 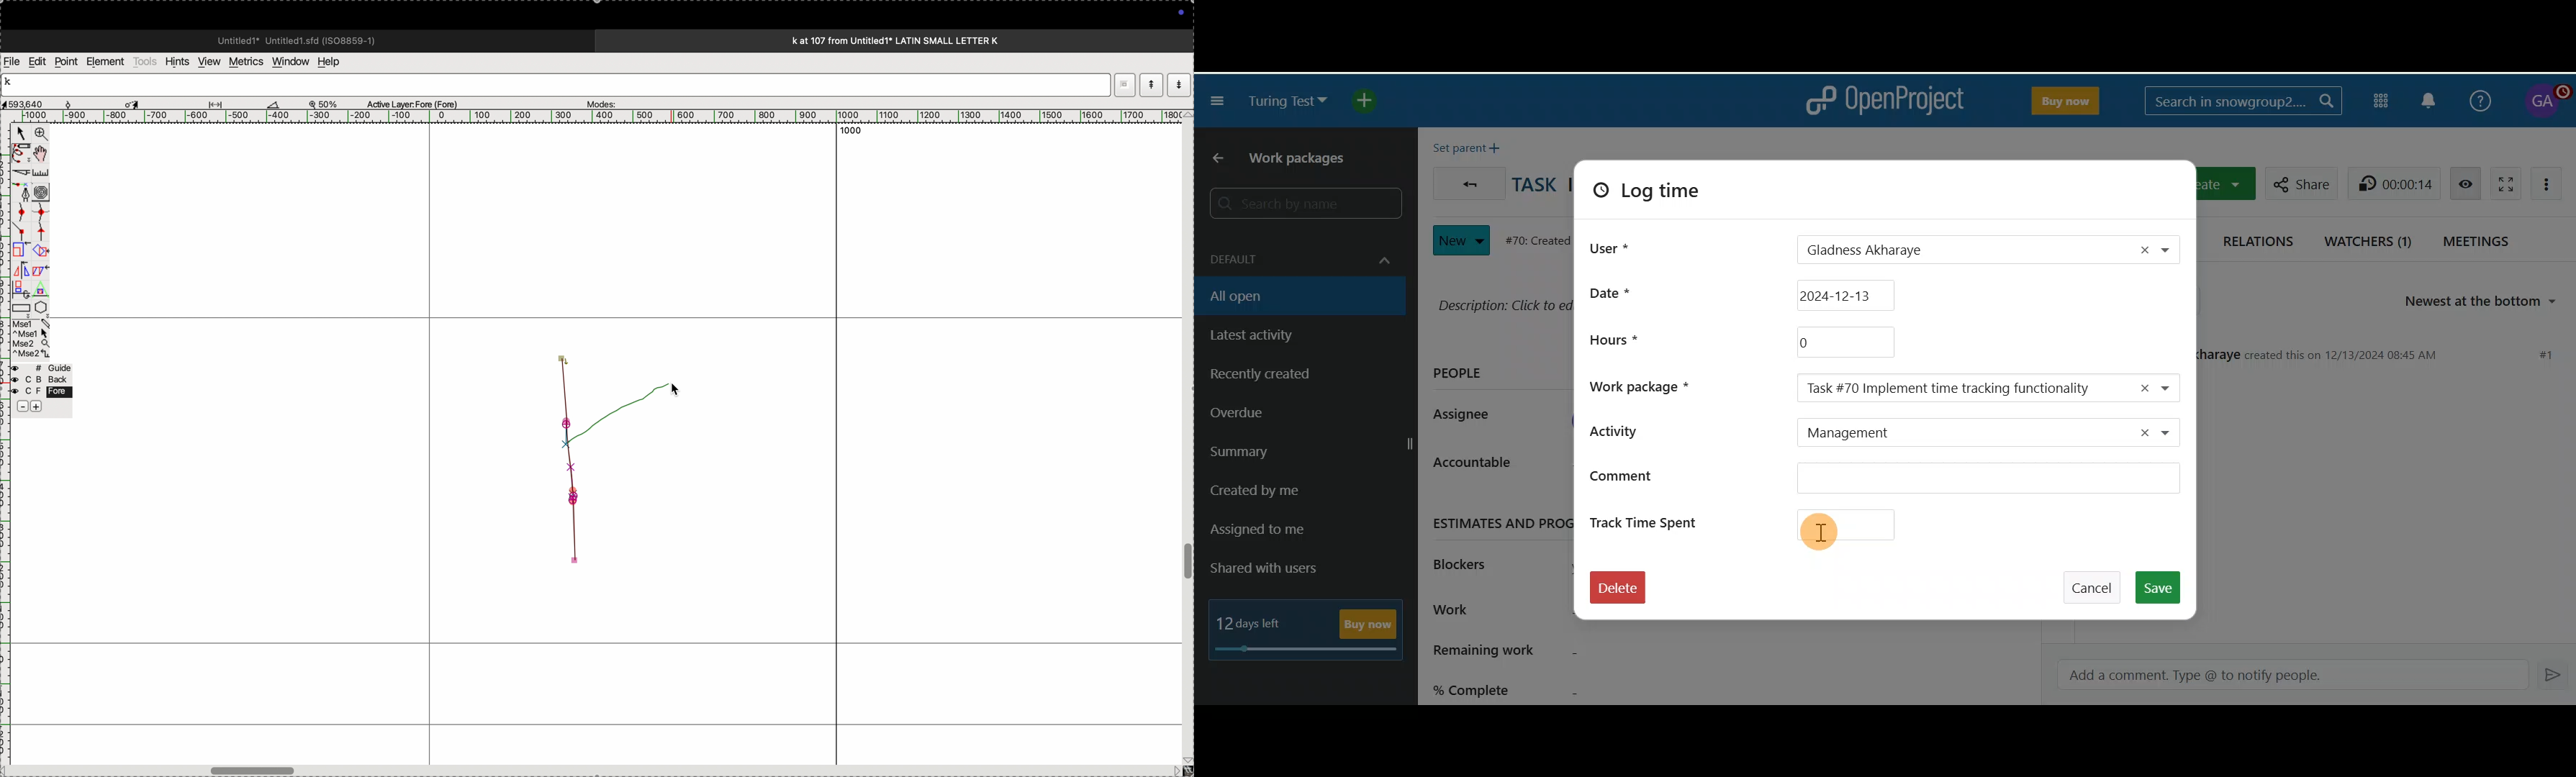 I want to click on Remove, so click(x=2141, y=387).